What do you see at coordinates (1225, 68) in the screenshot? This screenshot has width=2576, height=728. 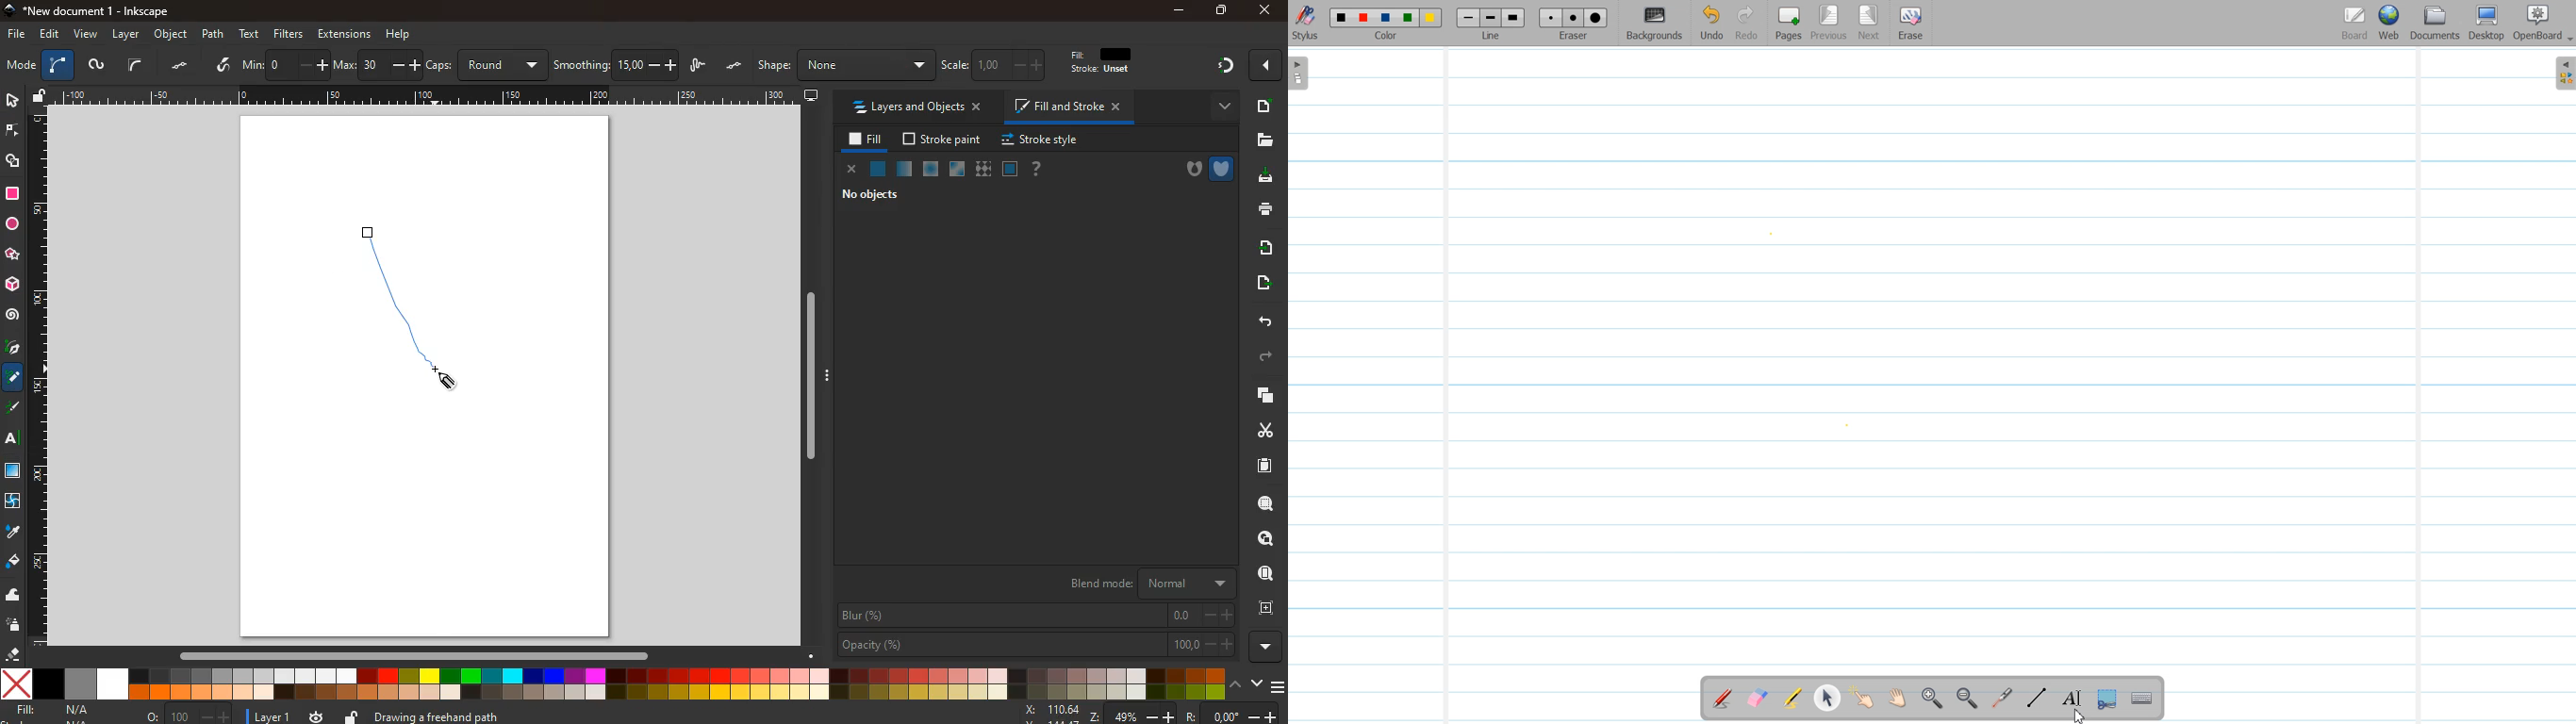 I see `diagram` at bounding box center [1225, 68].